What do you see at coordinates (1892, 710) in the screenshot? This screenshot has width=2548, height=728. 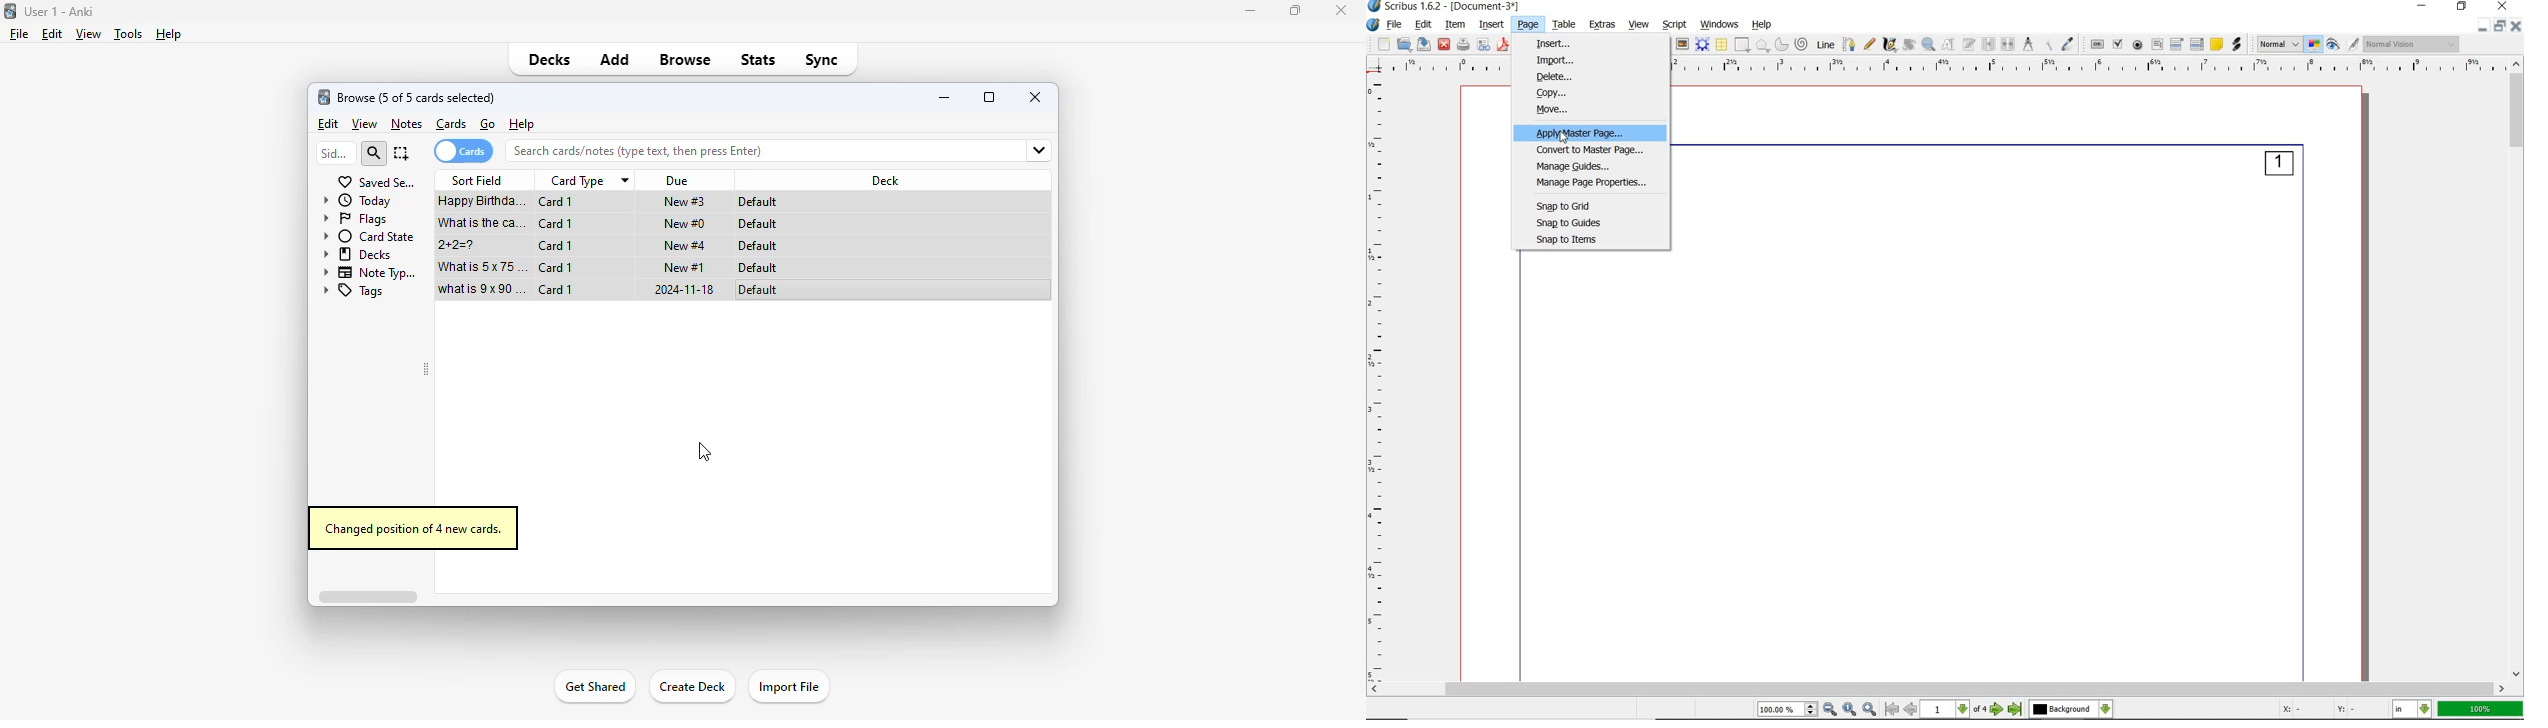 I see `go to first page` at bounding box center [1892, 710].